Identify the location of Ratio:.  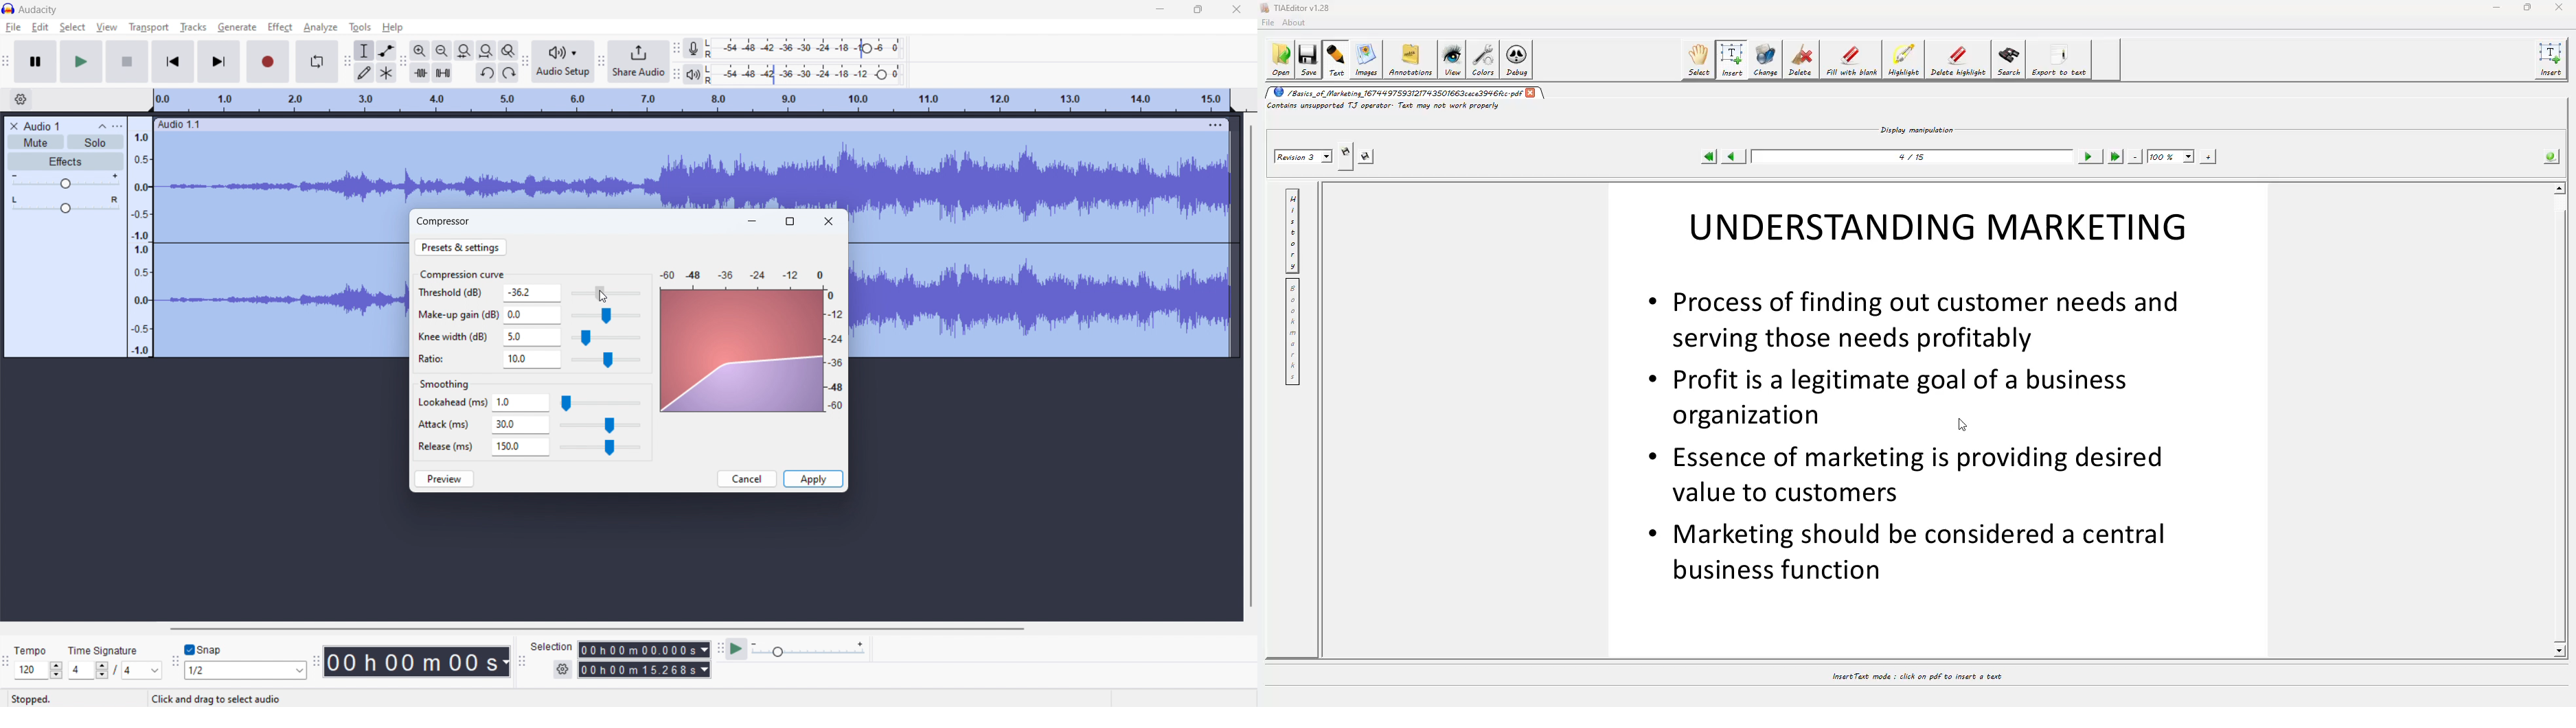
(440, 357).